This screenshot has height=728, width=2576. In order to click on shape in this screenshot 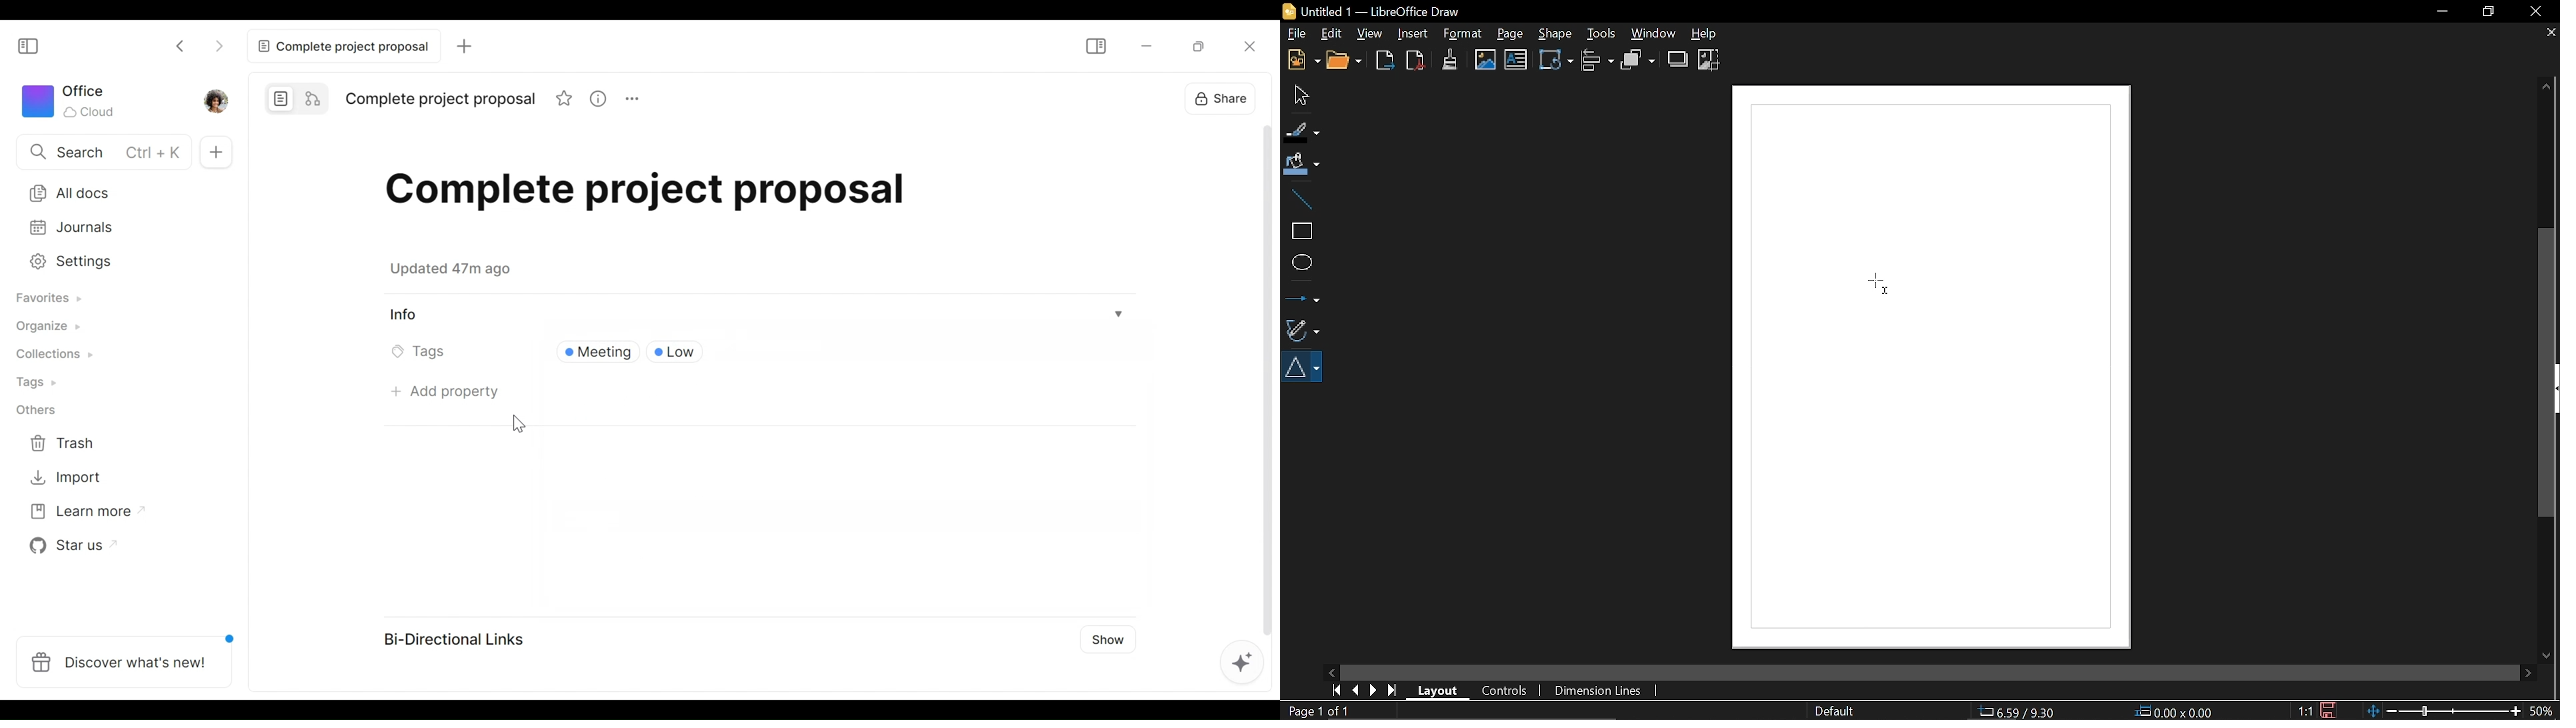, I will do `click(1554, 33)`.